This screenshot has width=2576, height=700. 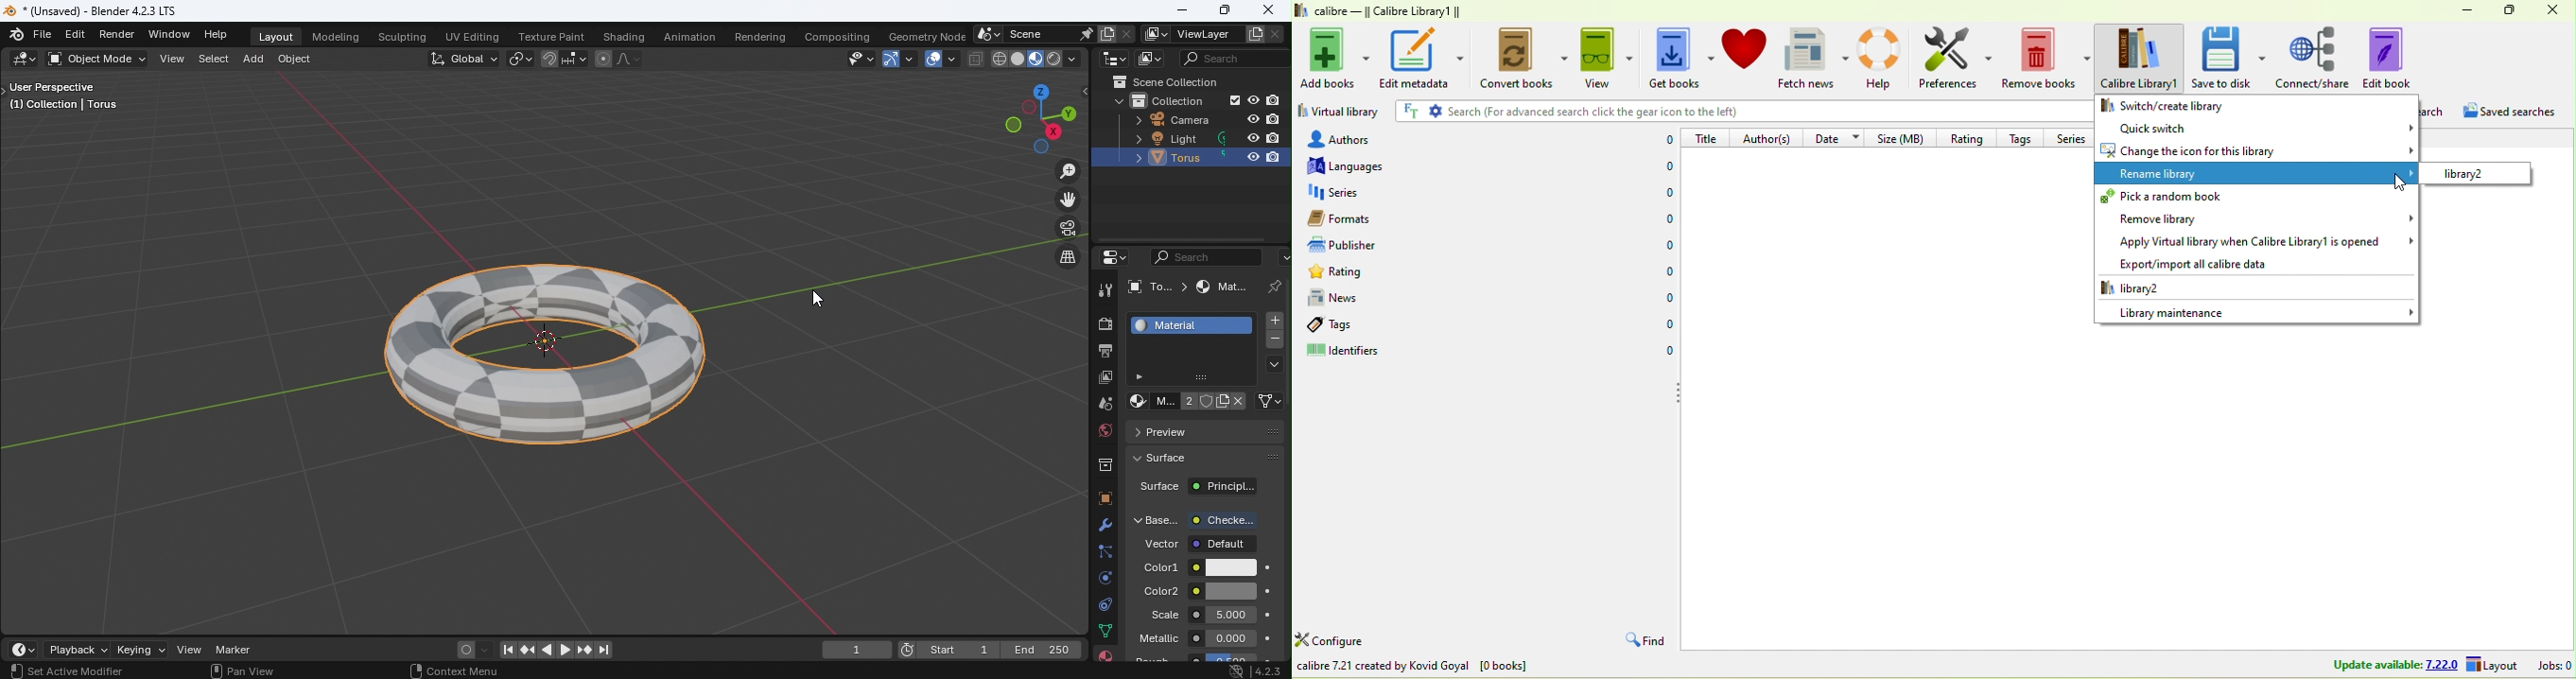 I want to click on Editor type, so click(x=1111, y=256).